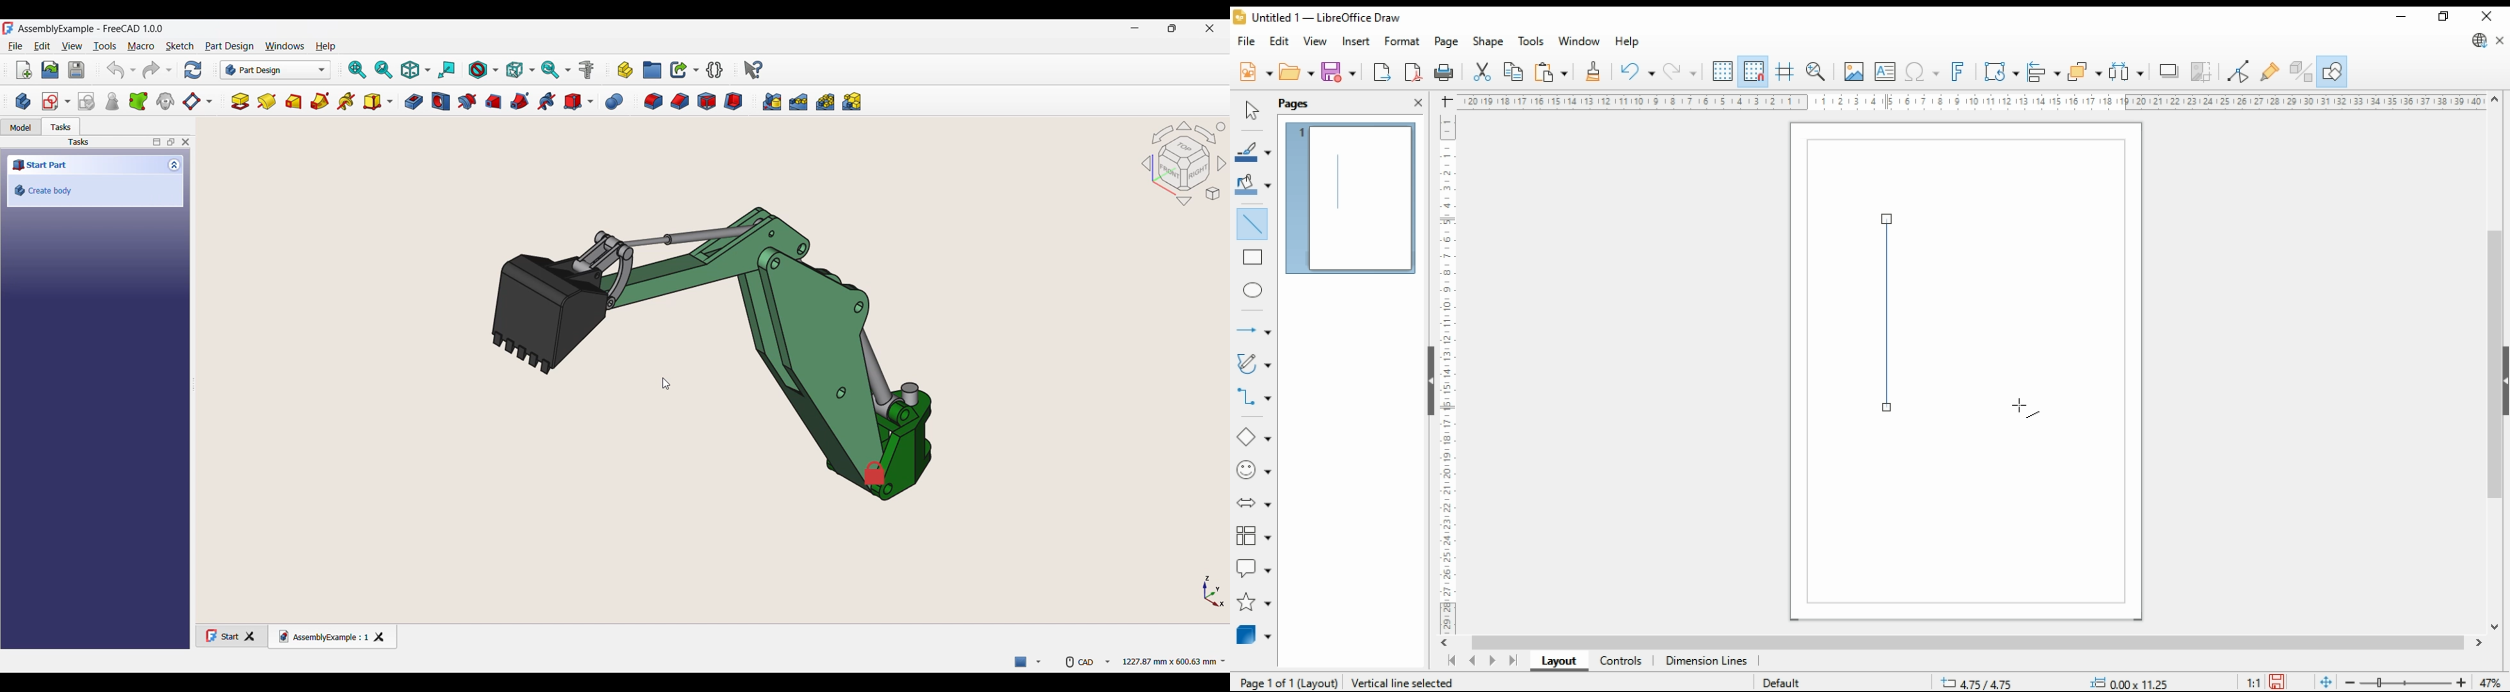 The image size is (2520, 700). Describe the element at coordinates (1413, 72) in the screenshot. I see `export as PDF` at that location.